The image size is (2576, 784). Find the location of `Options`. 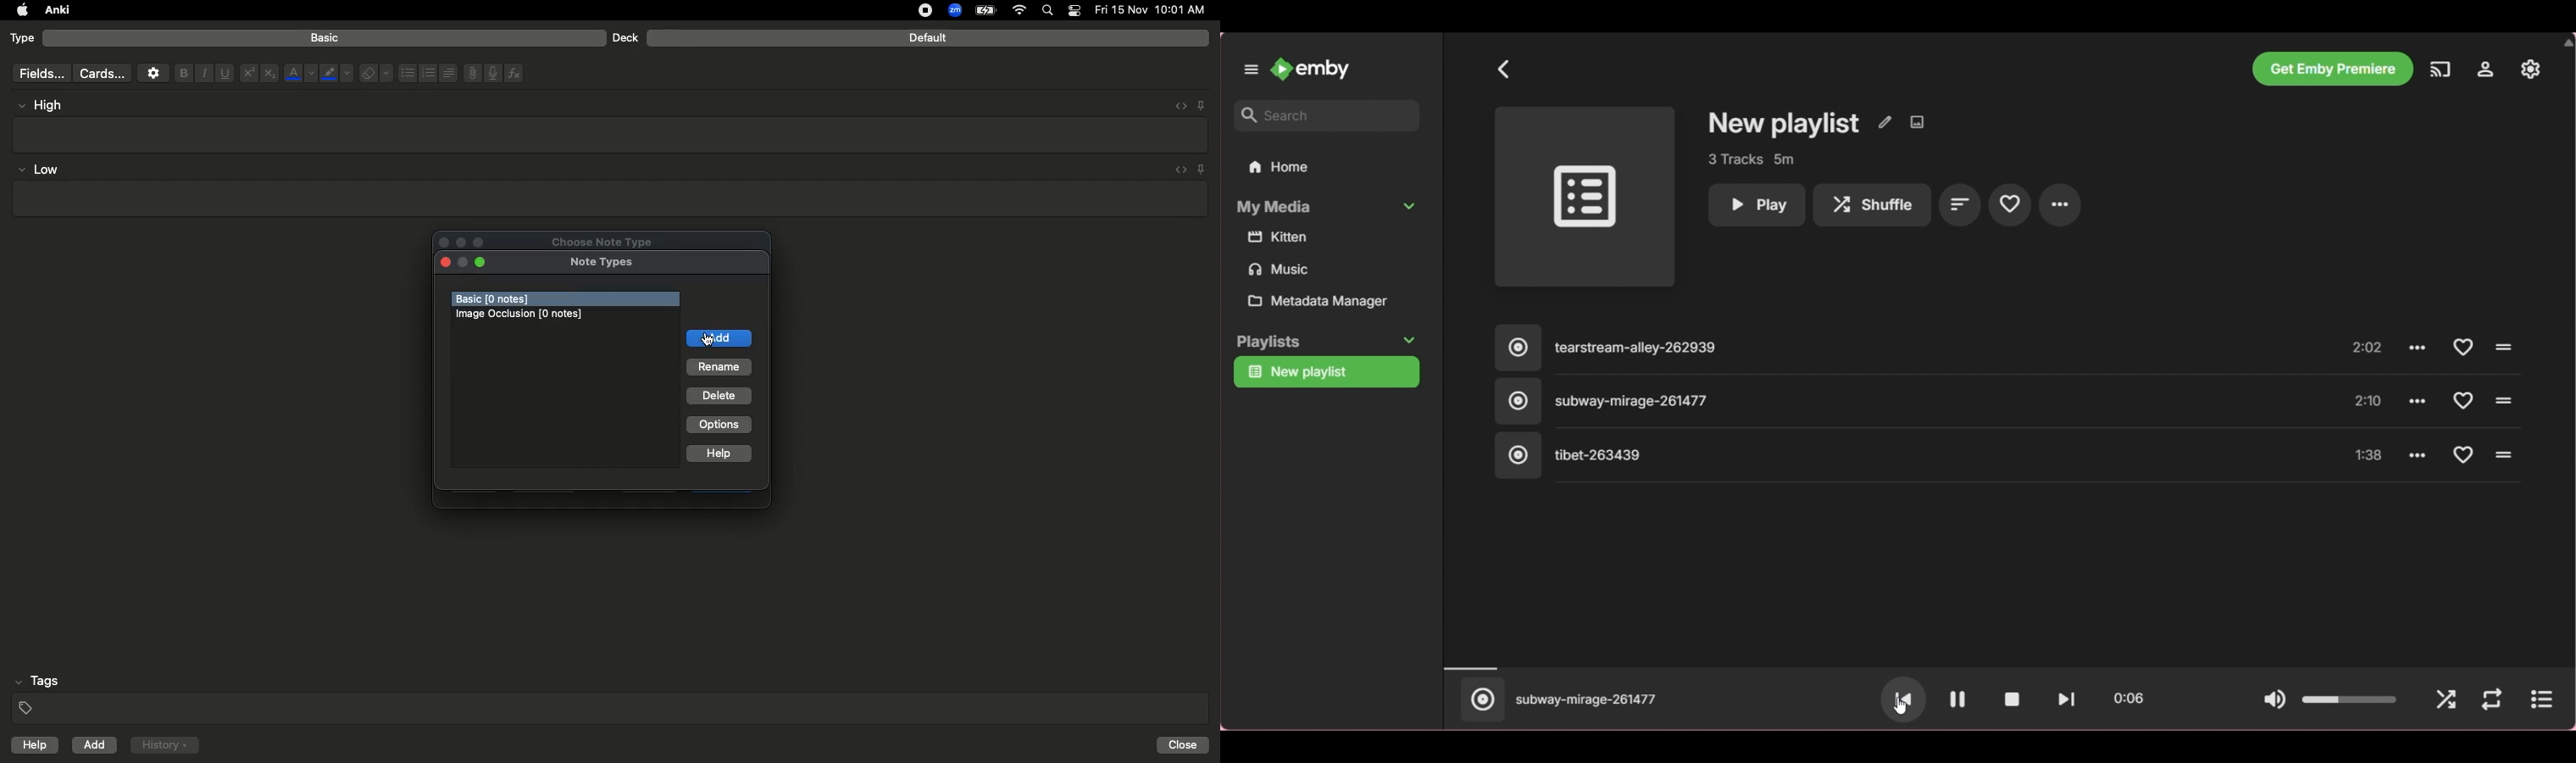

Options is located at coordinates (720, 425).